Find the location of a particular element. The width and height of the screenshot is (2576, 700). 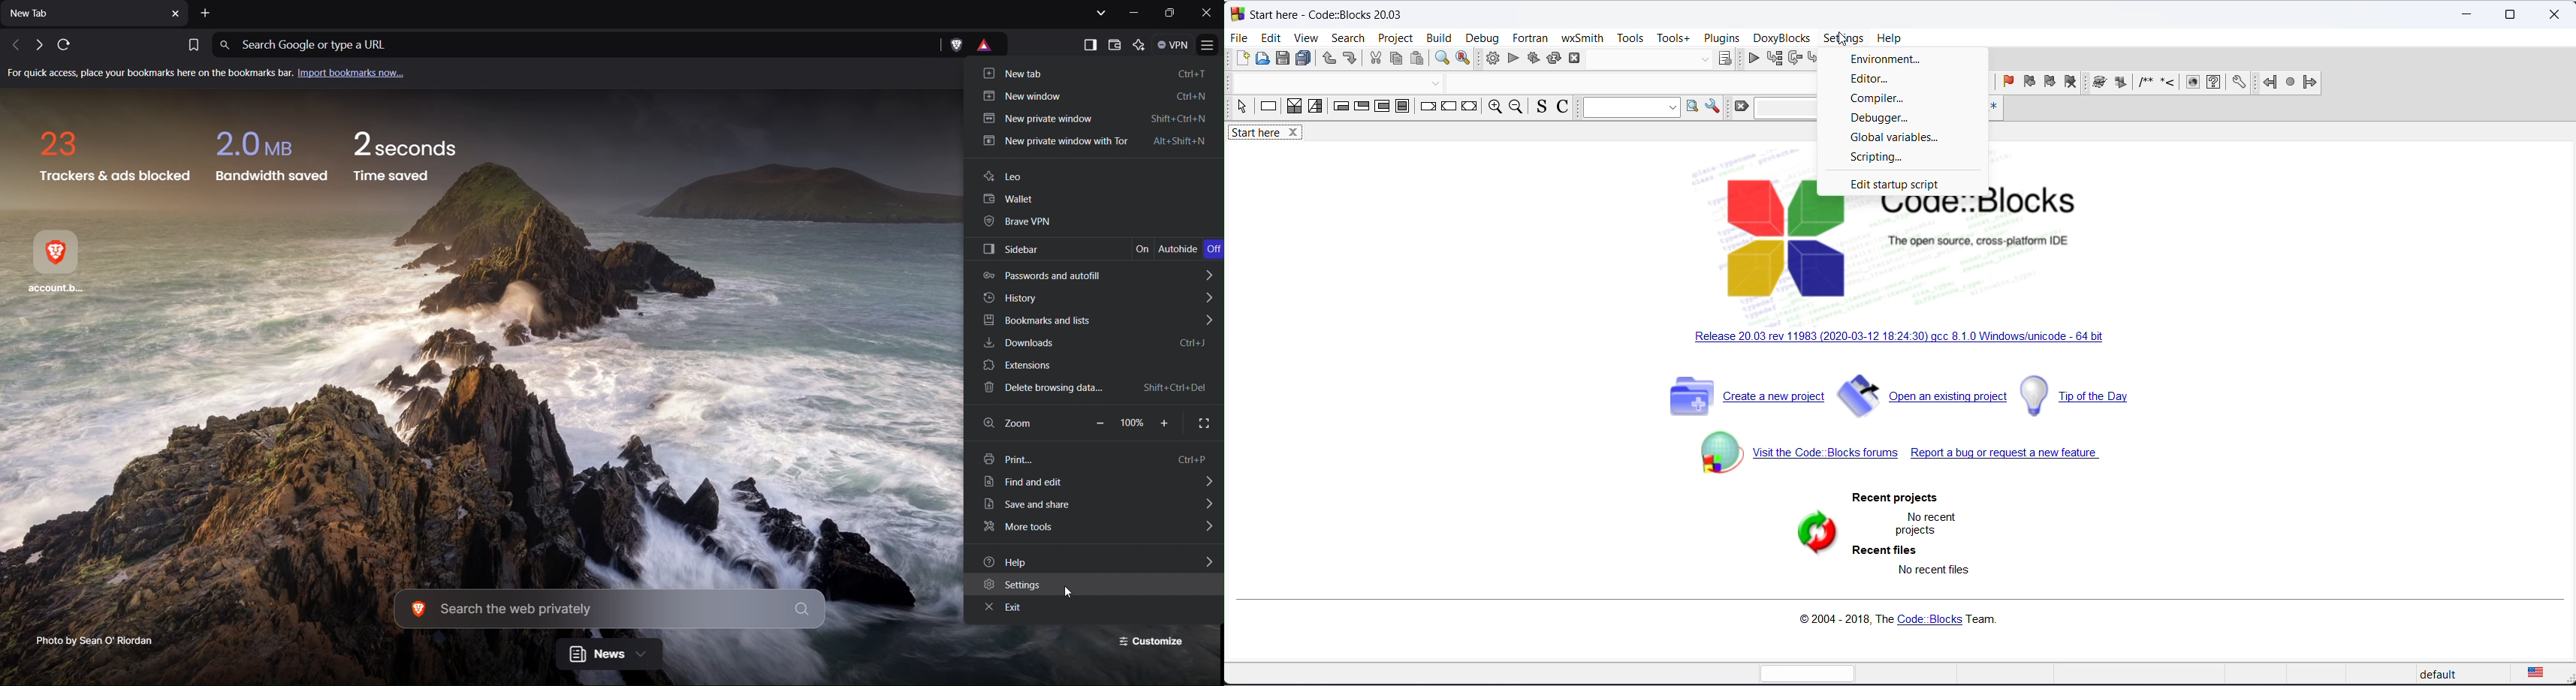

faq is located at coordinates (2214, 82).